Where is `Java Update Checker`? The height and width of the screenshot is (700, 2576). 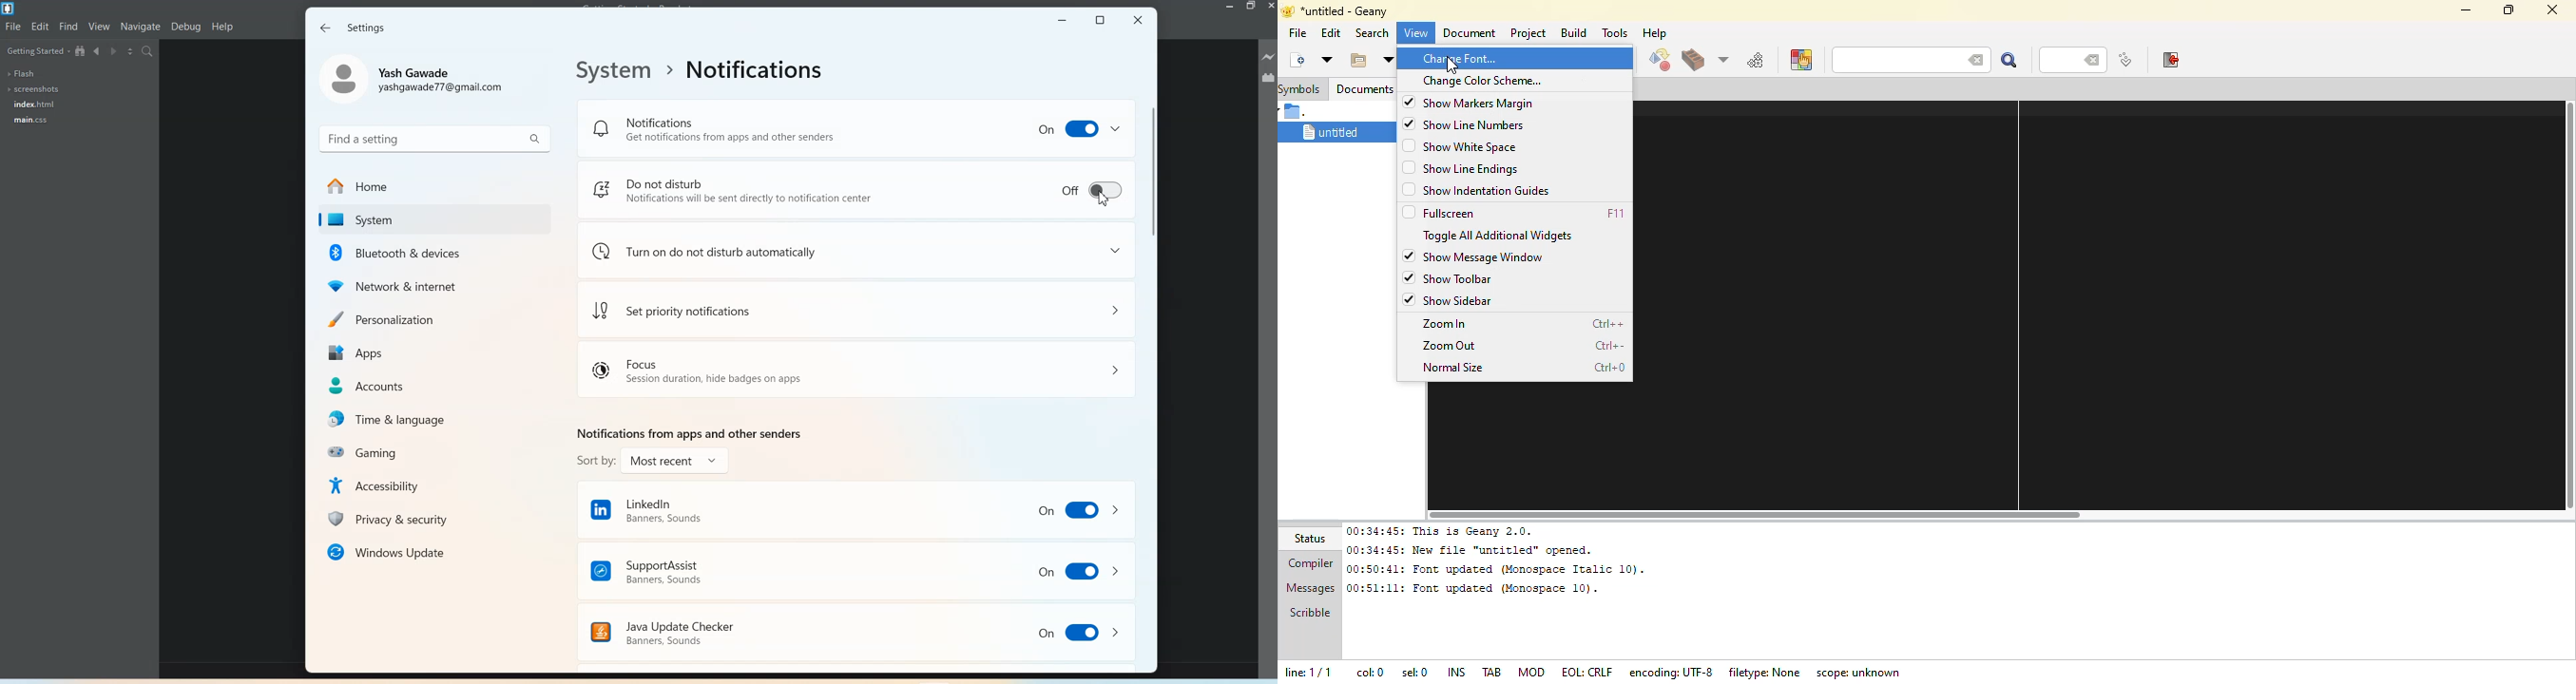
Java Update Checker is located at coordinates (760, 630).